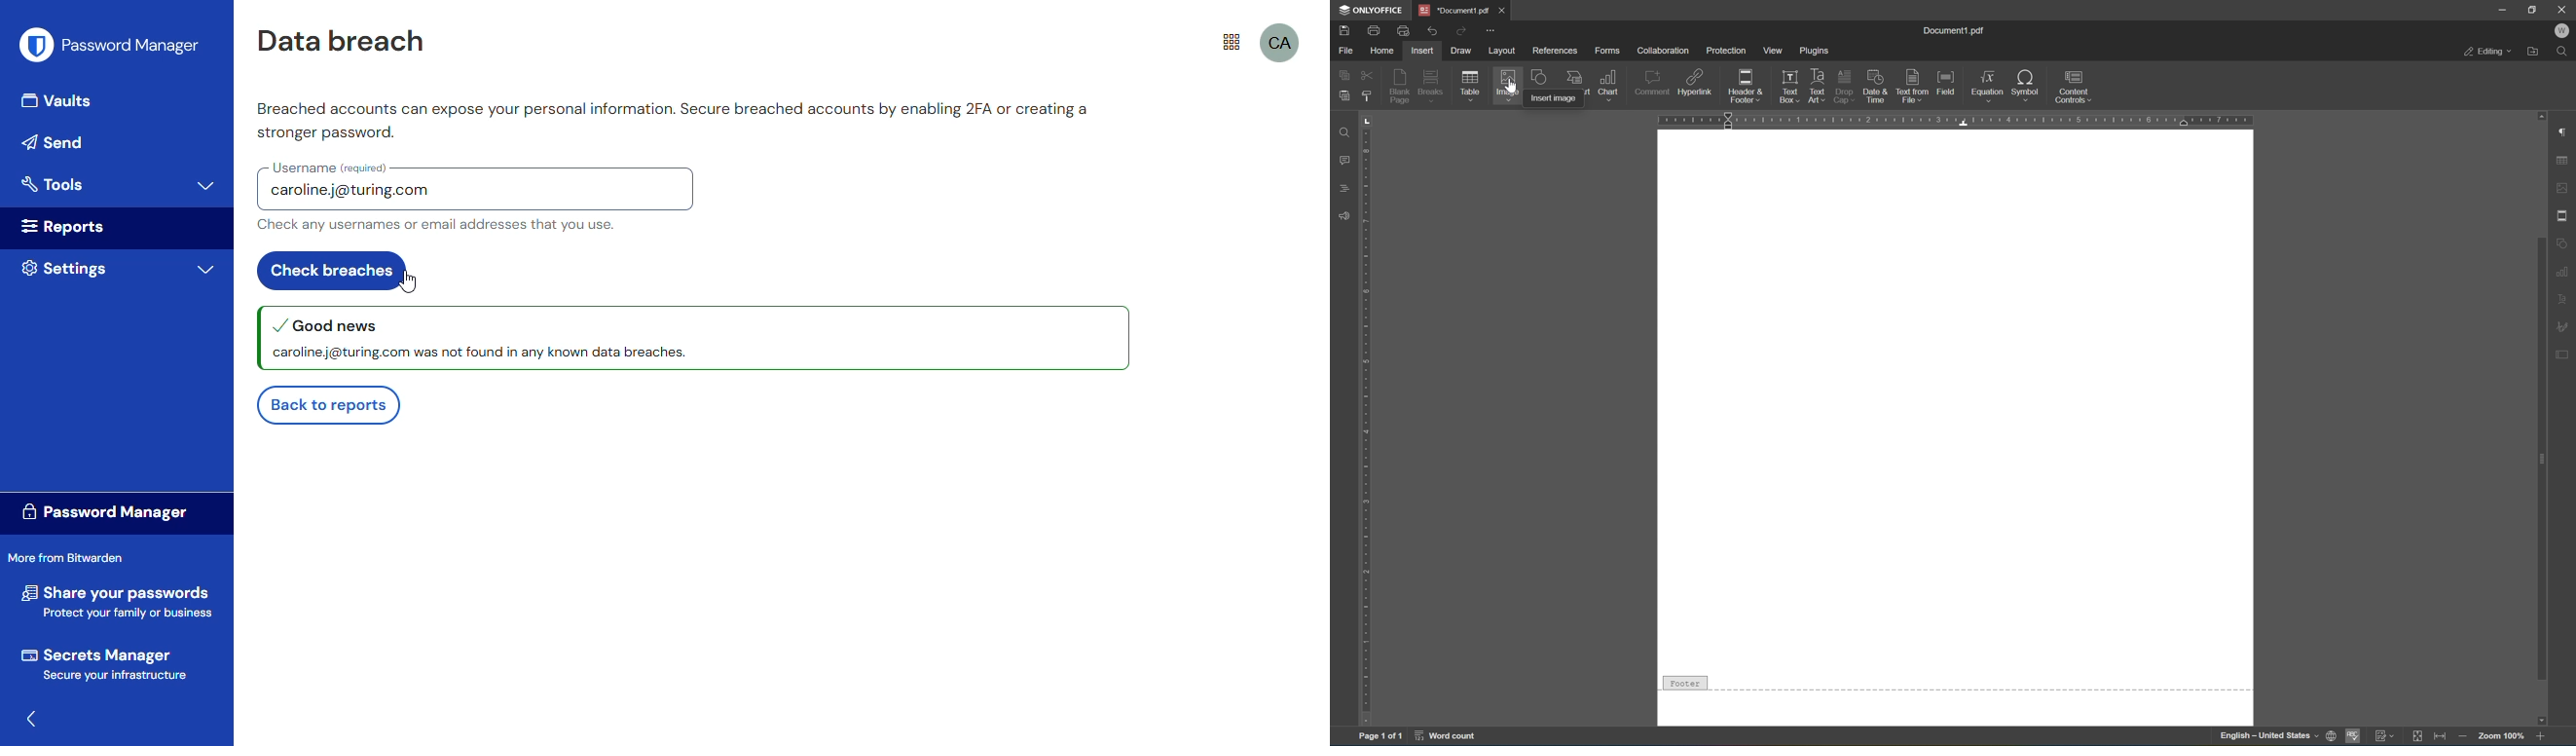 Image resolution: width=2576 pixels, height=756 pixels. Describe the element at coordinates (2547, 719) in the screenshot. I see `` at that location.